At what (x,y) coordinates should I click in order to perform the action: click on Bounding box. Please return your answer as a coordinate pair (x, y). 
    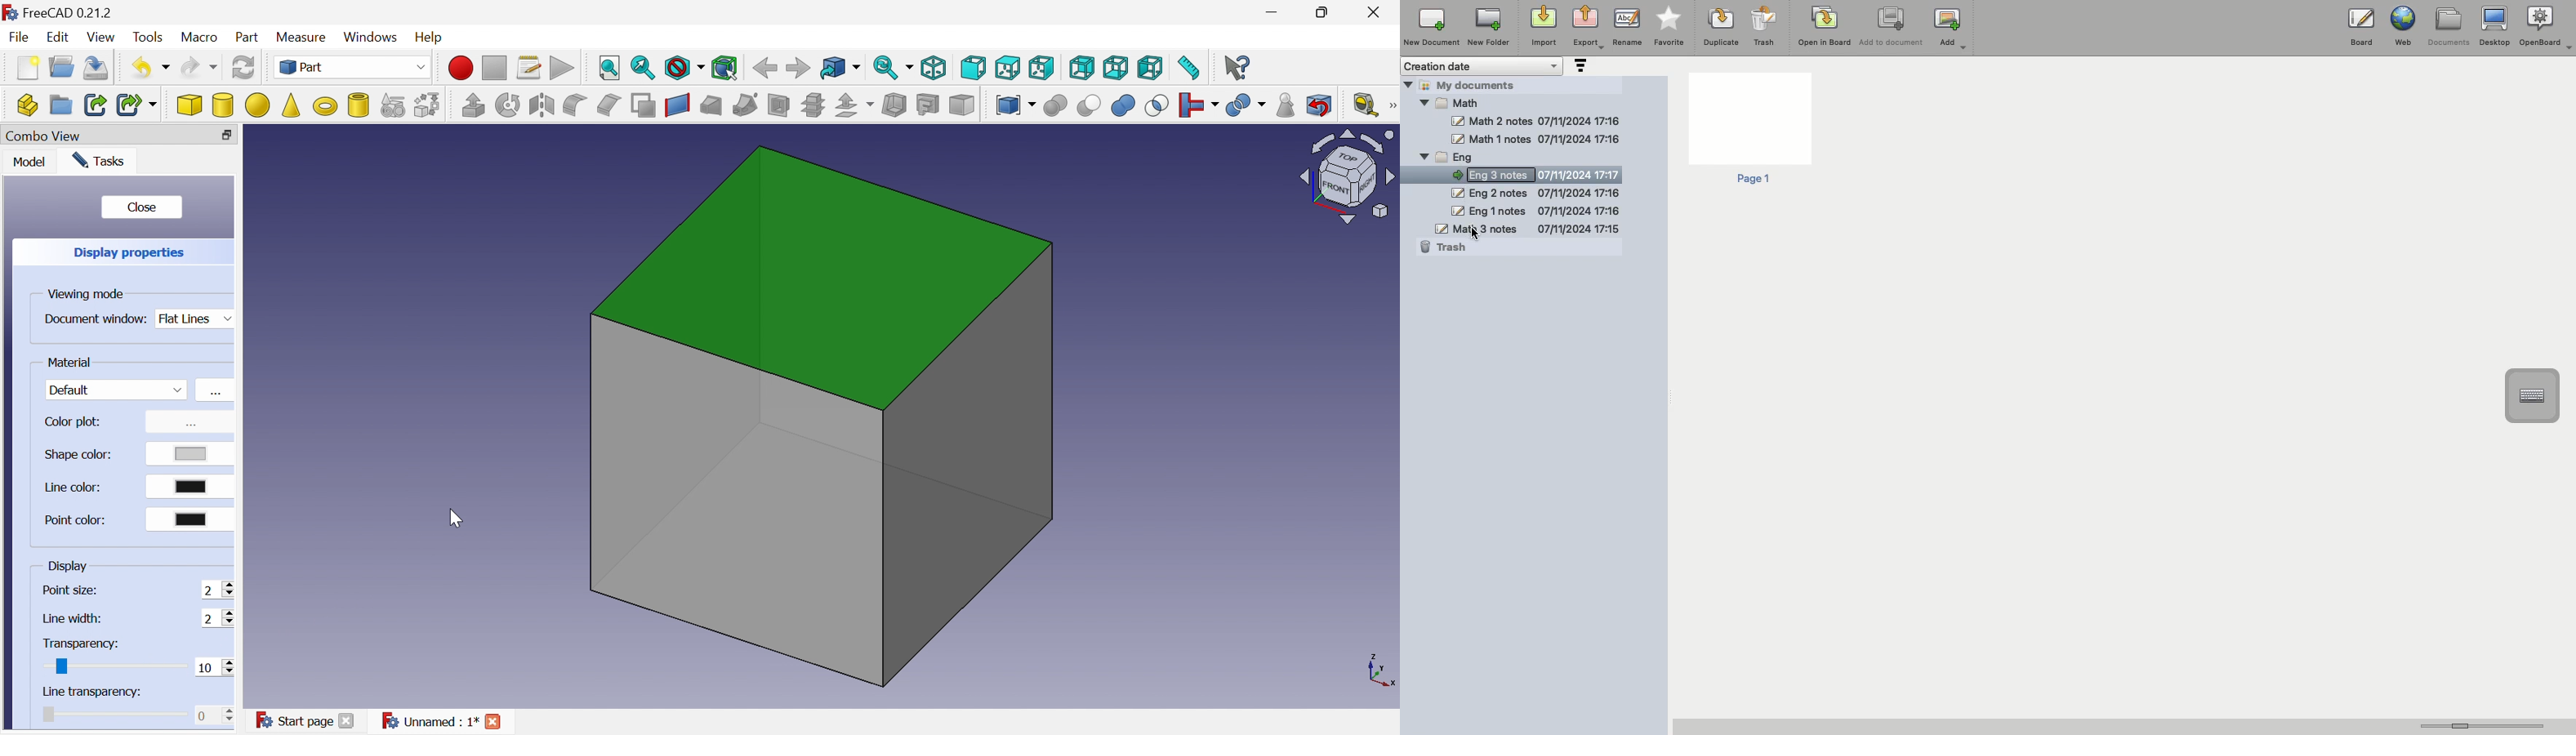
    Looking at the image, I should click on (726, 66).